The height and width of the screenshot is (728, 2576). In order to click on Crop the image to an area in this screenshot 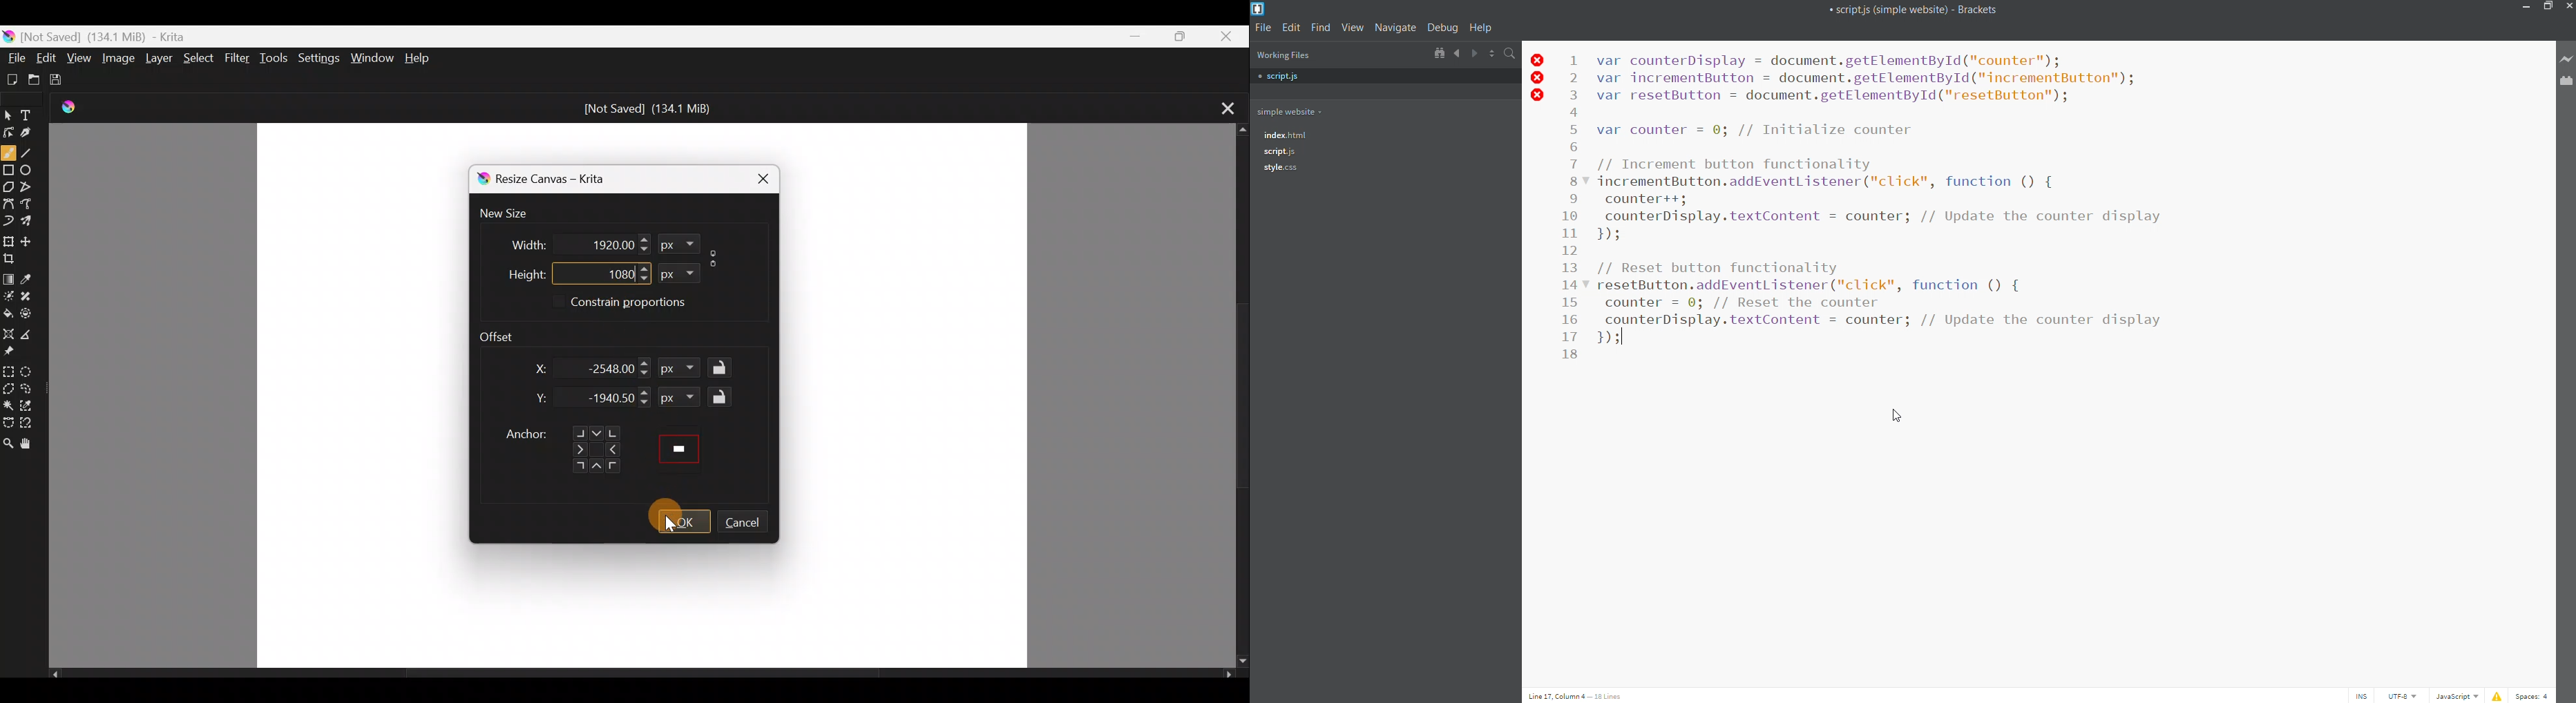, I will do `click(15, 258)`.